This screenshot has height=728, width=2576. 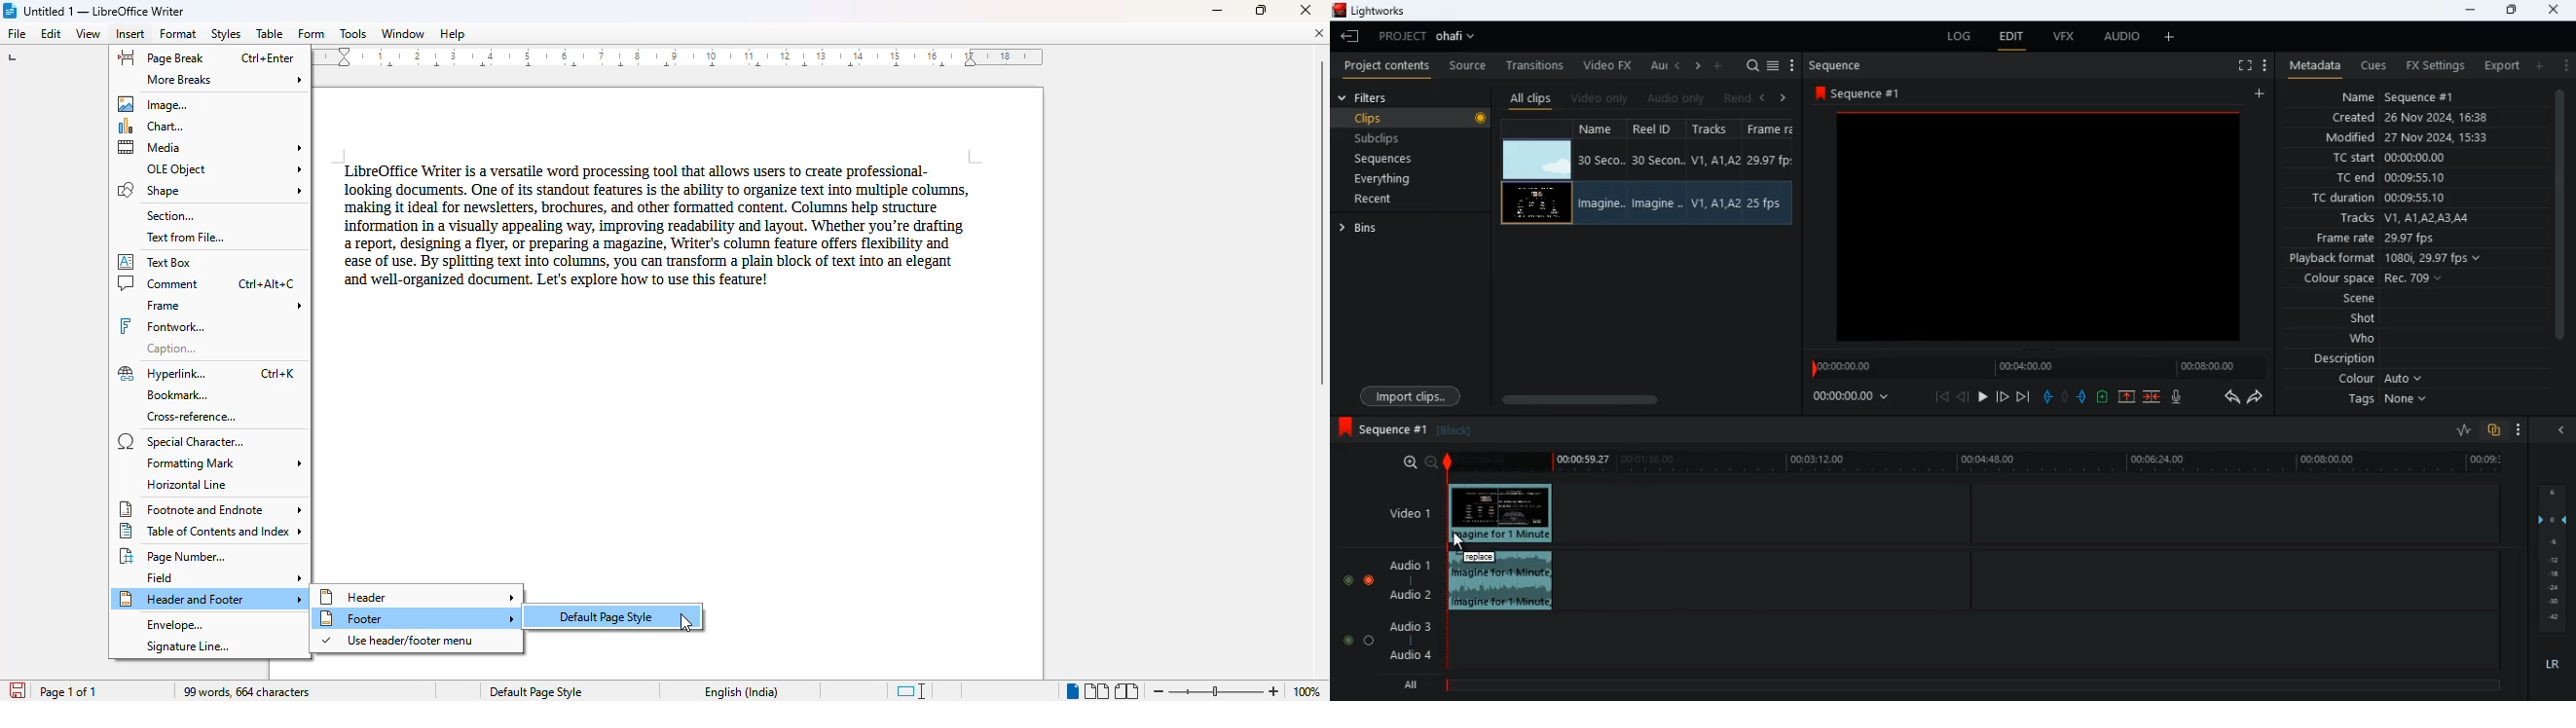 What do you see at coordinates (1844, 65) in the screenshot?
I see `sequence` at bounding box center [1844, 65].